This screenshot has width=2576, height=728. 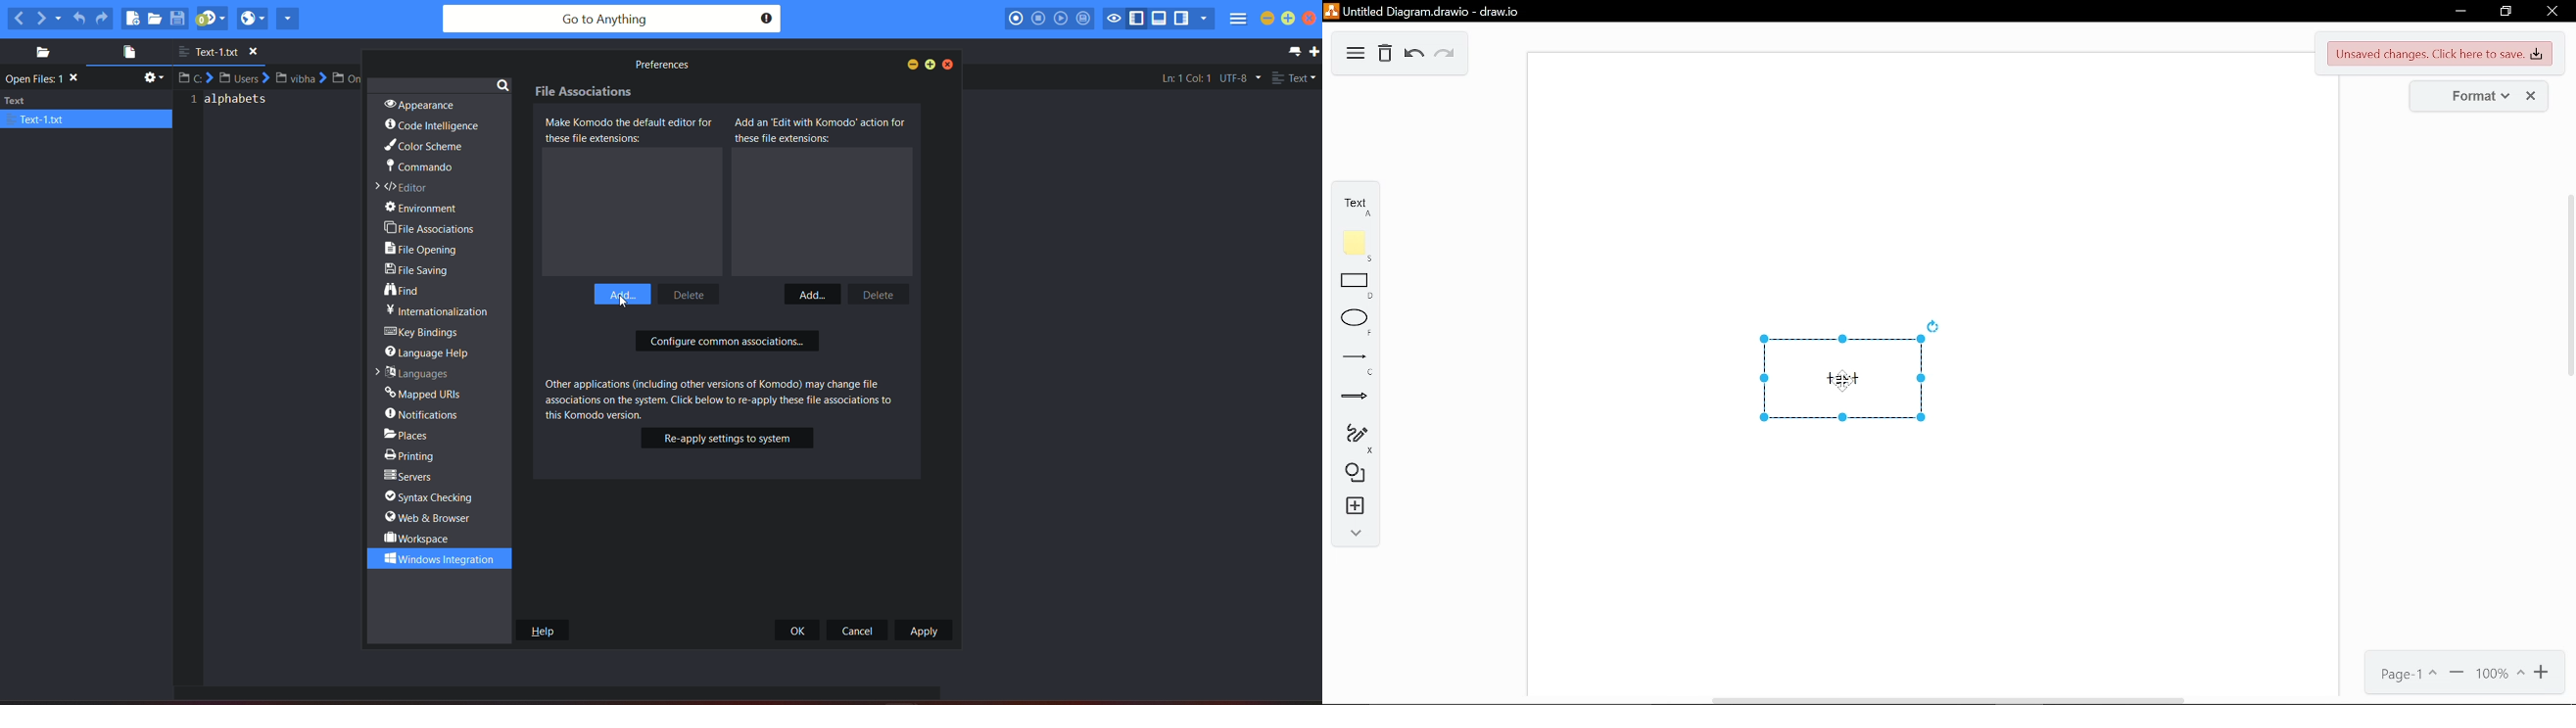 I want to click on untitiled diagram.drawio - draw.io, so click(x=1427, y=11).